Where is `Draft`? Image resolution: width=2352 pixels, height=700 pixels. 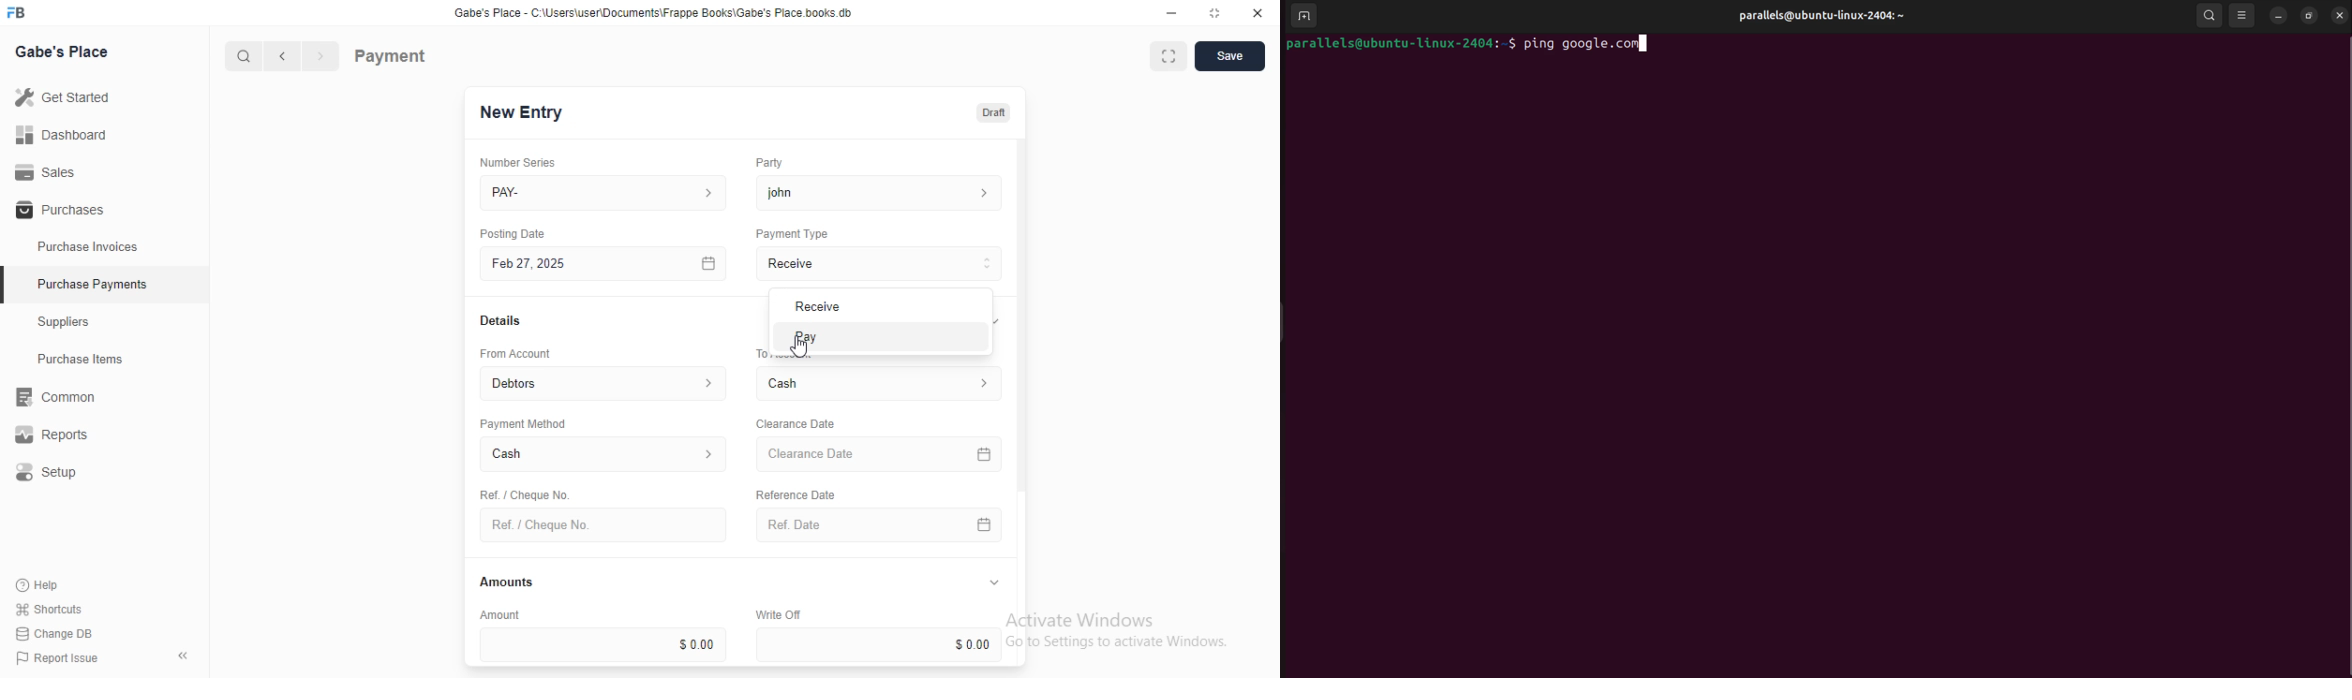 Draft is located at coordinates (990, 111).